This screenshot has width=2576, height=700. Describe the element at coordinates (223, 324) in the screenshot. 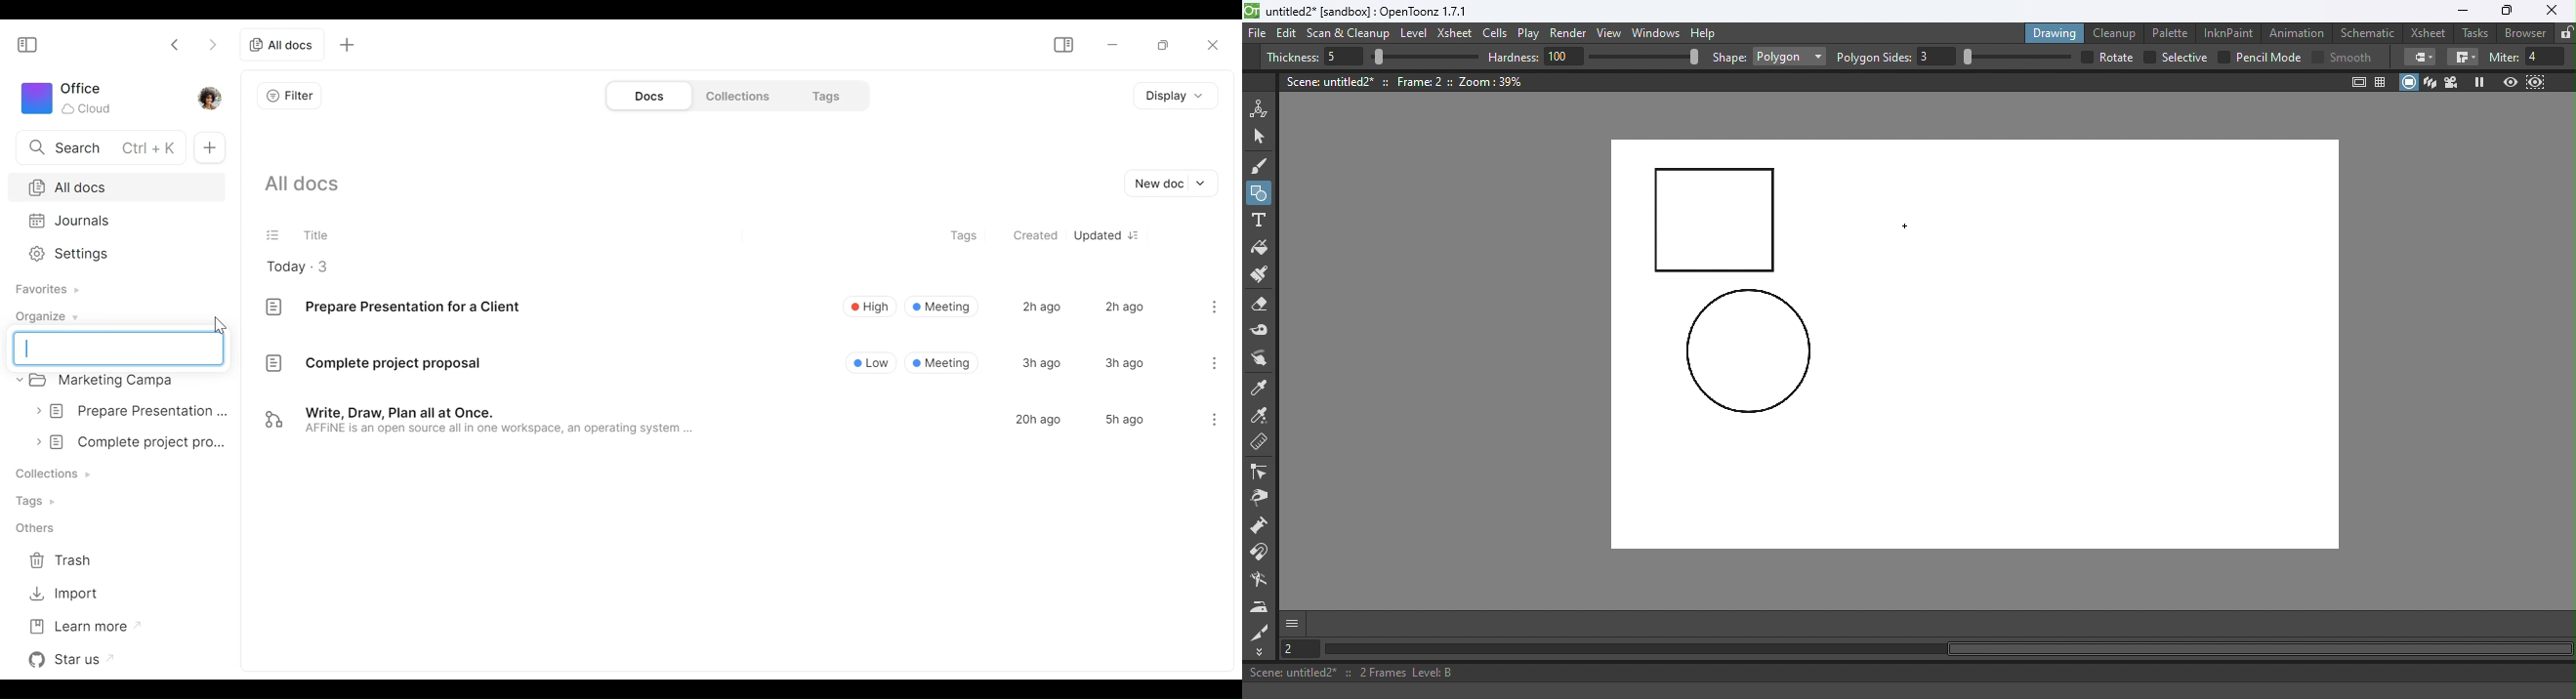

I see `cursor pointer` at that location.